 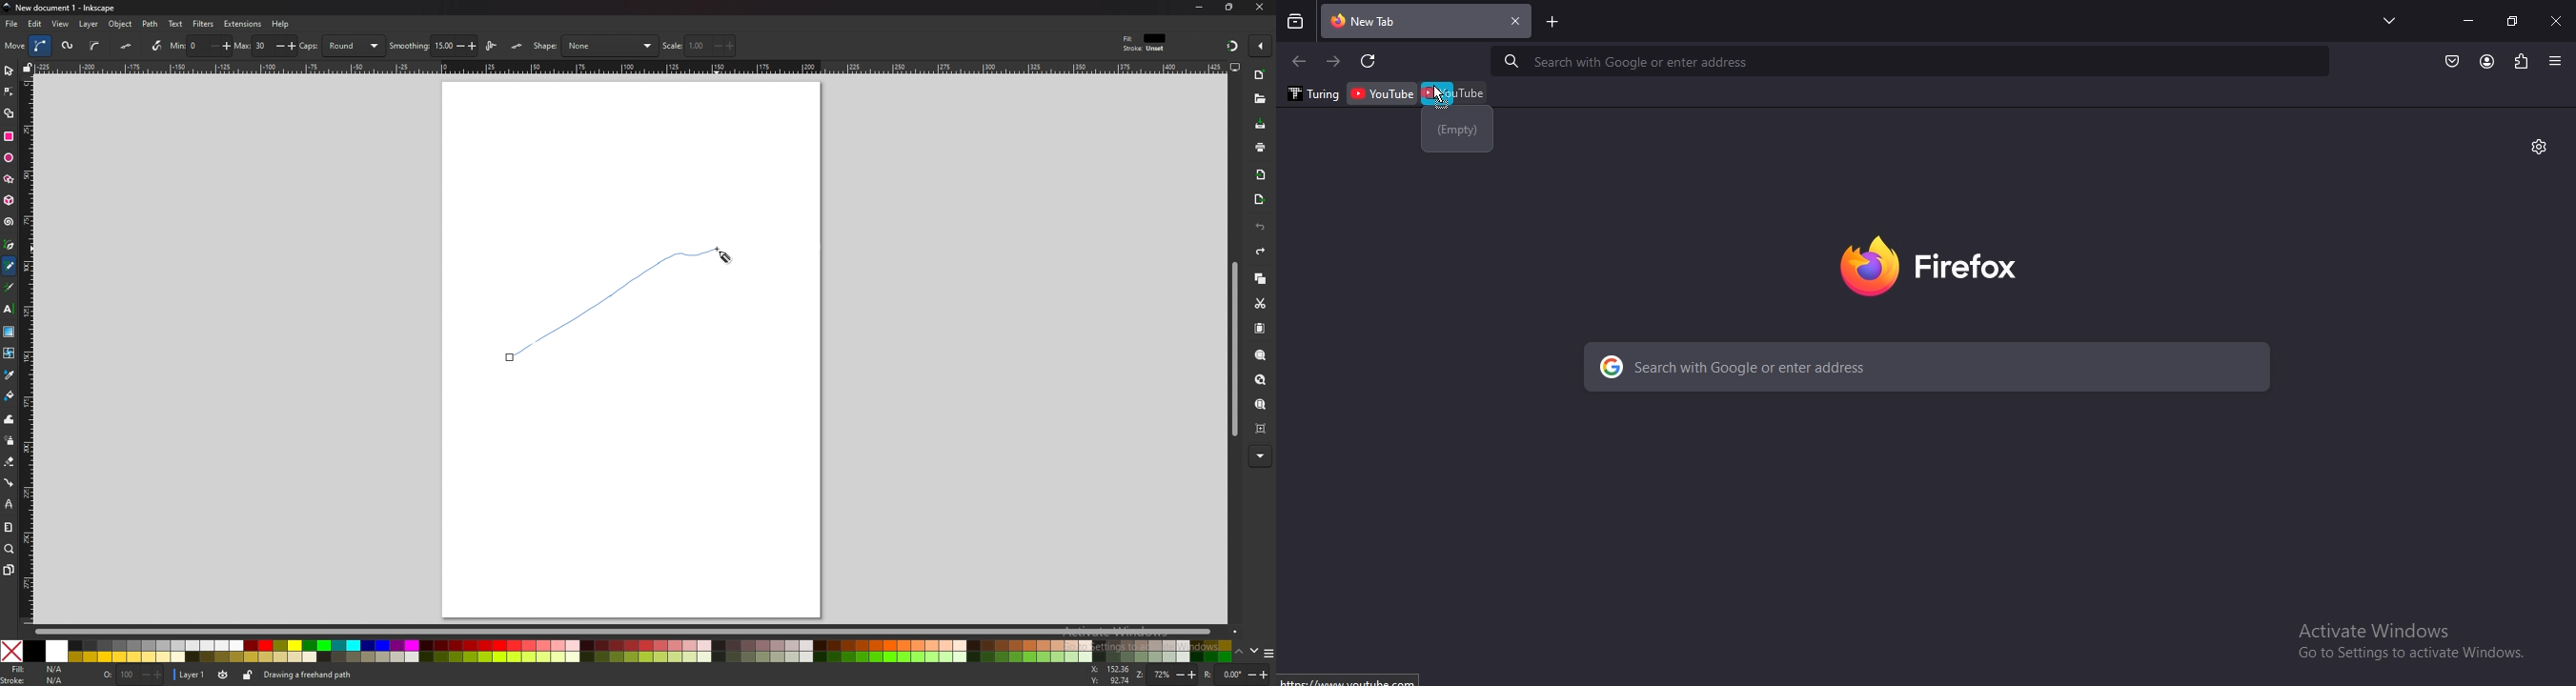 I want to click on path, so click(x=151, y=24).